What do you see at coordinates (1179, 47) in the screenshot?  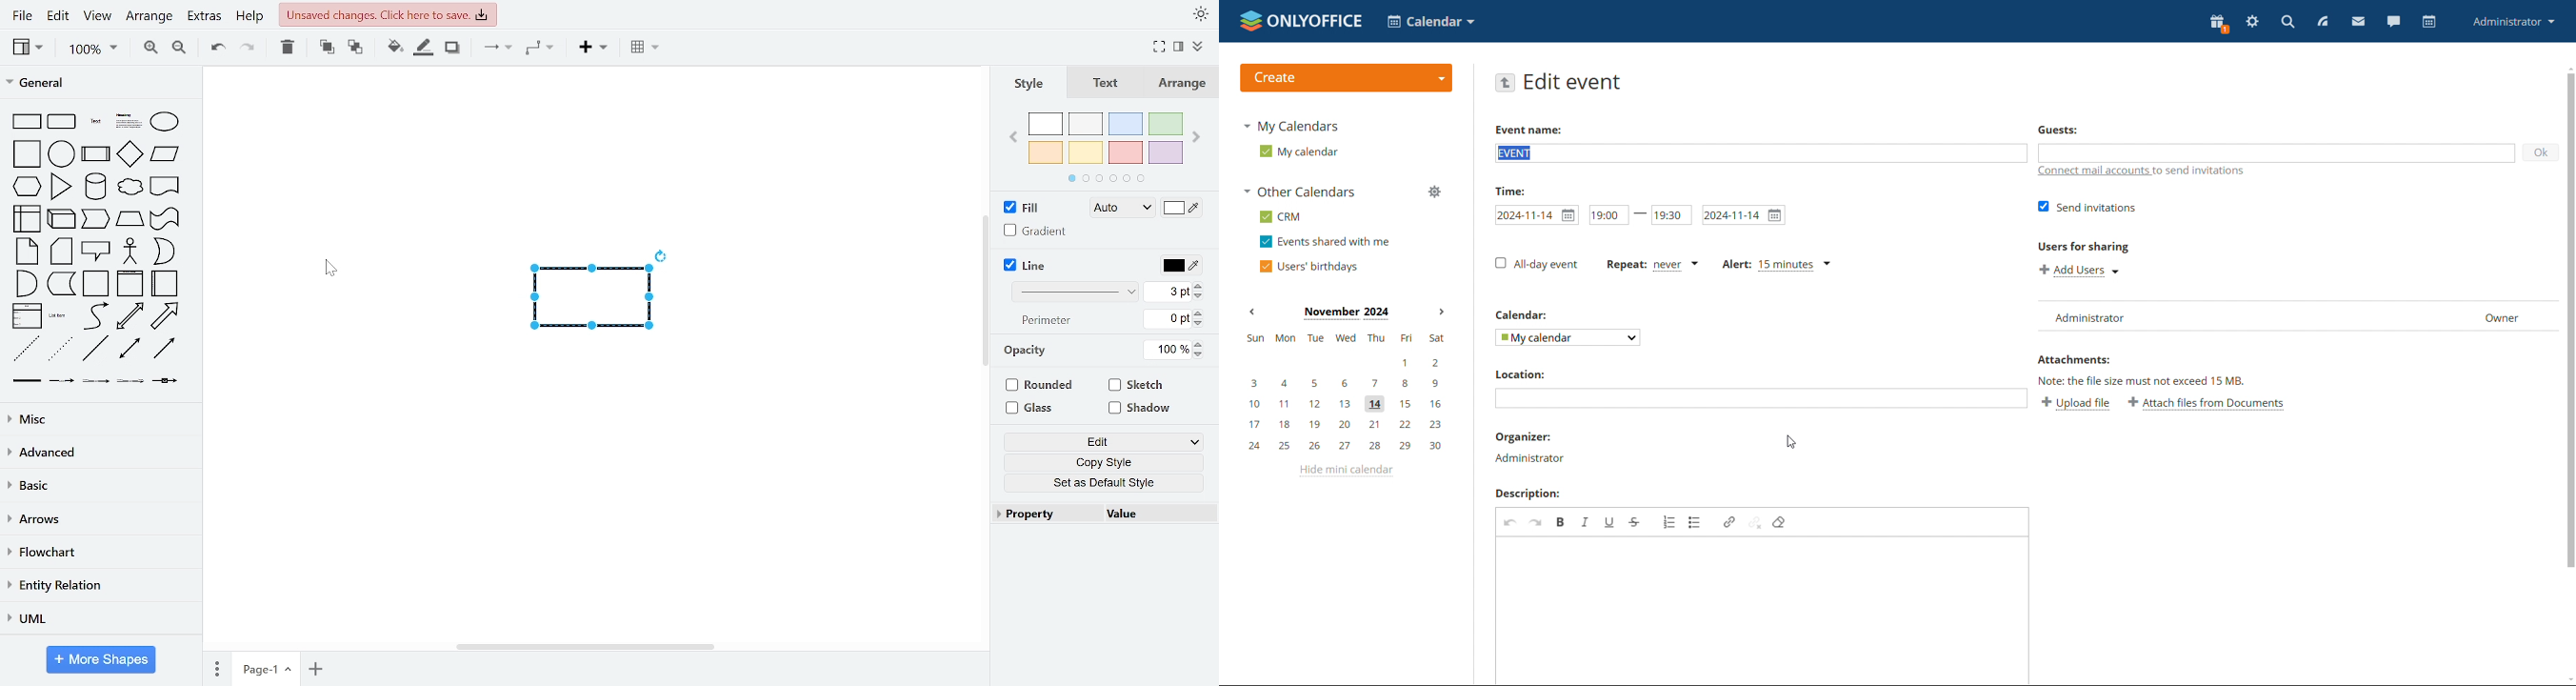 I see `format` at bounding box center [1179, 47].